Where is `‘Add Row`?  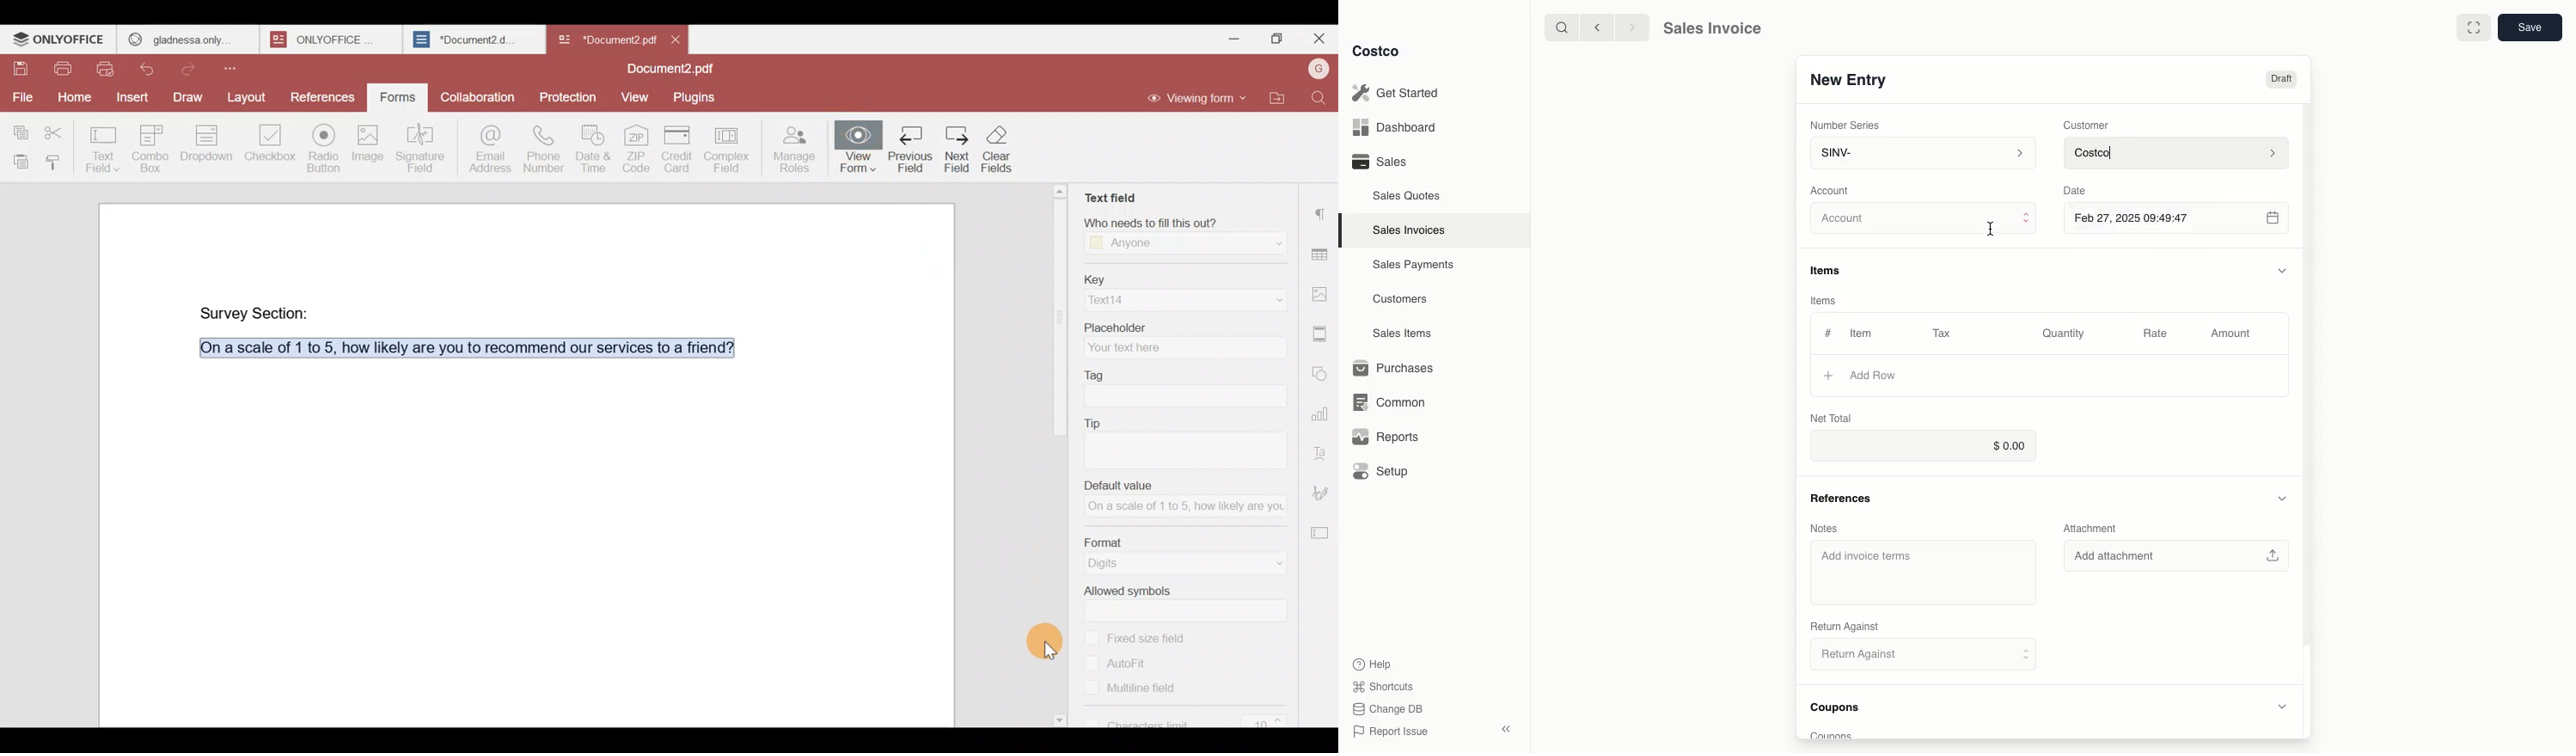
‘Add Row is located at coordinates (1875, 375).